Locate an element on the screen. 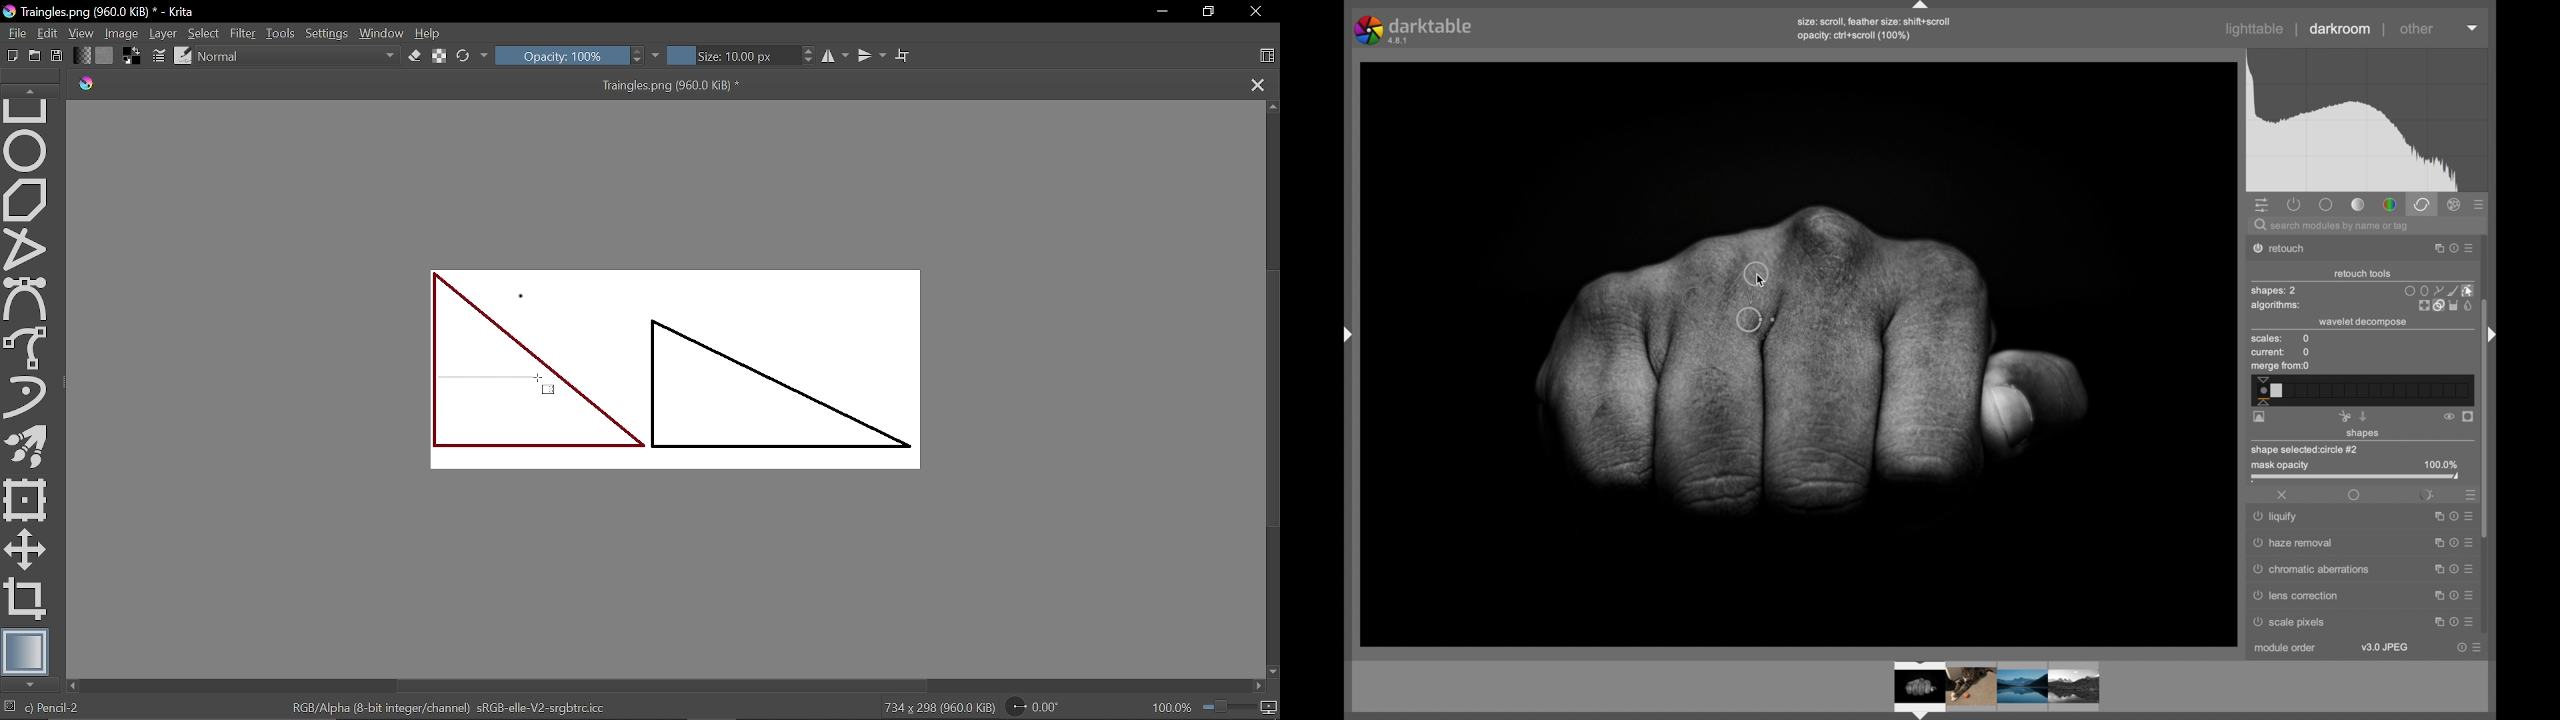 The image size is (2576, 728). color is located at coordinates (2389, 205).